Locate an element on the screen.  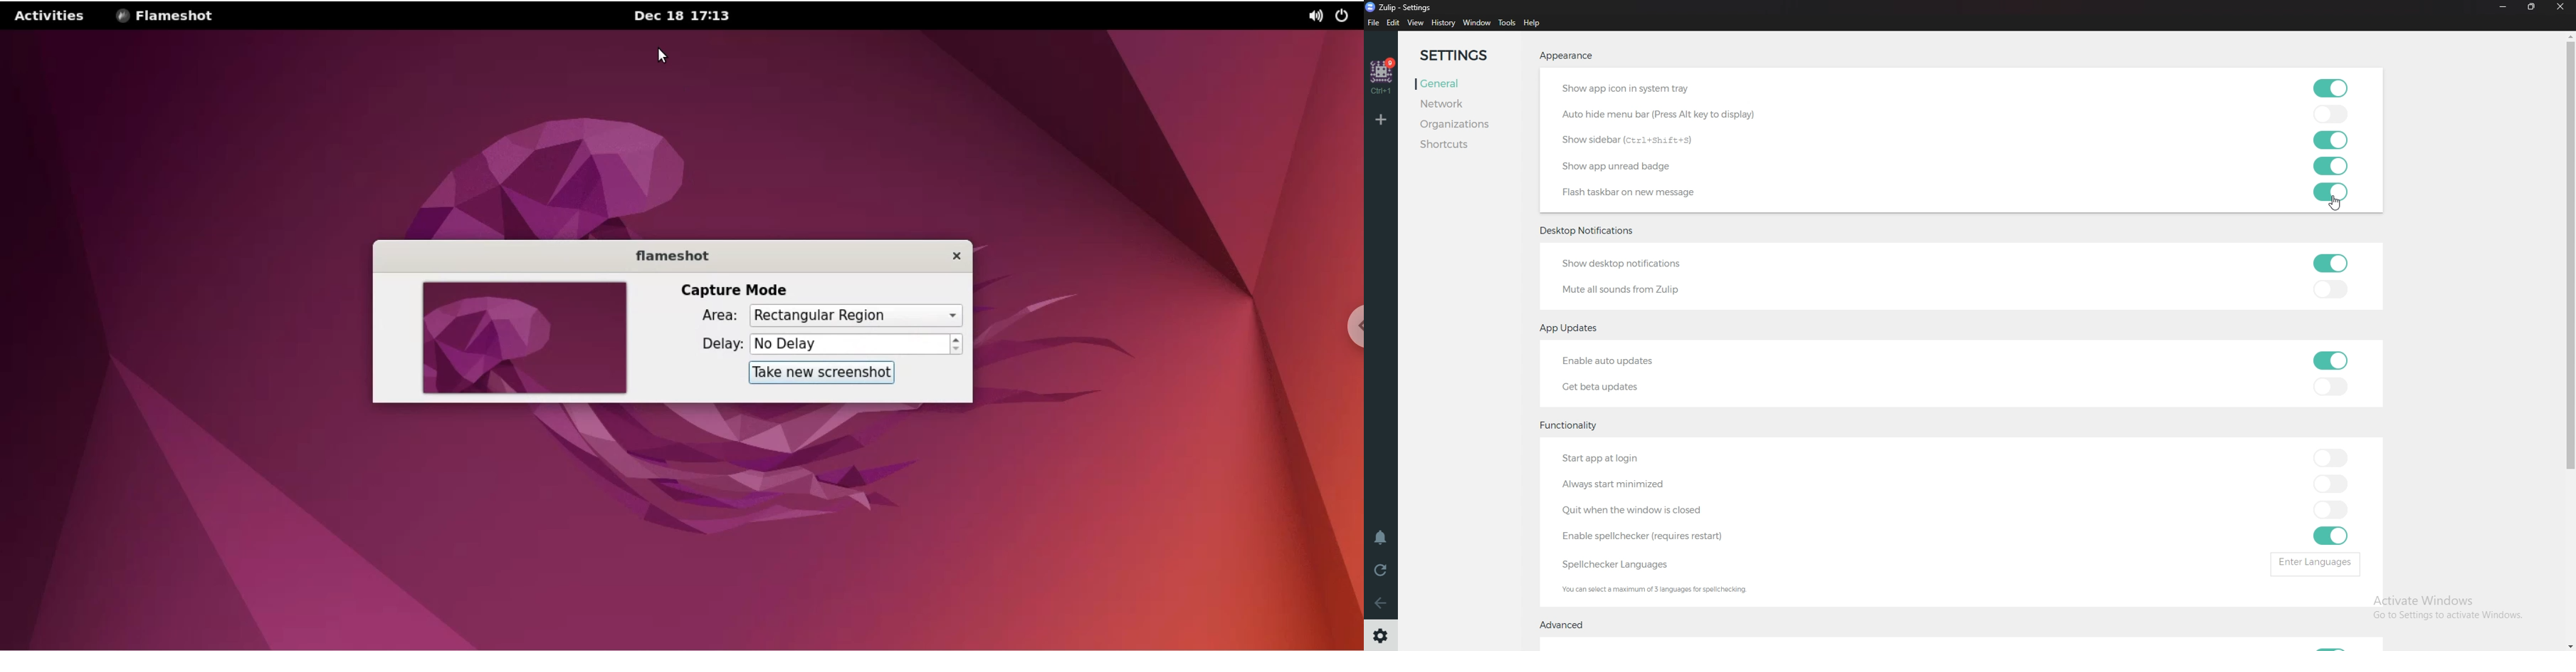
Desktop notifications is located at coordinates (1591, 231).